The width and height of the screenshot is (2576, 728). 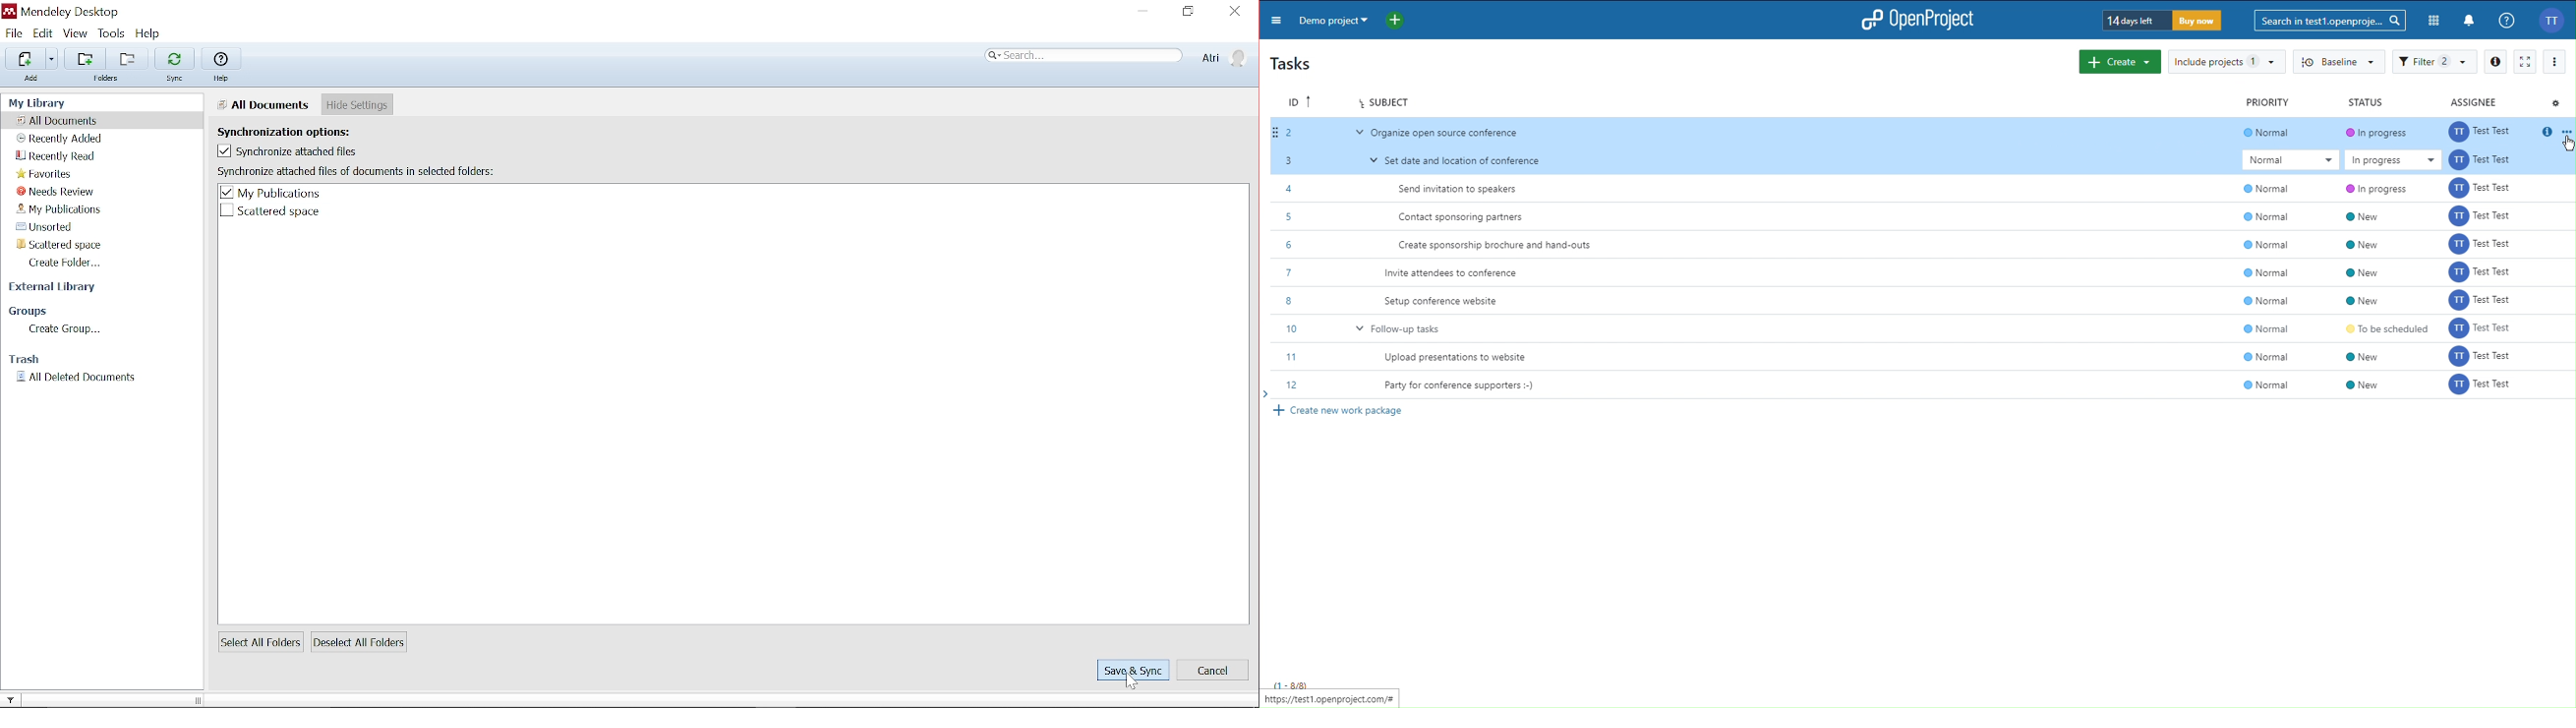 I want to click on Select all folders, so click(x=260, y=642).